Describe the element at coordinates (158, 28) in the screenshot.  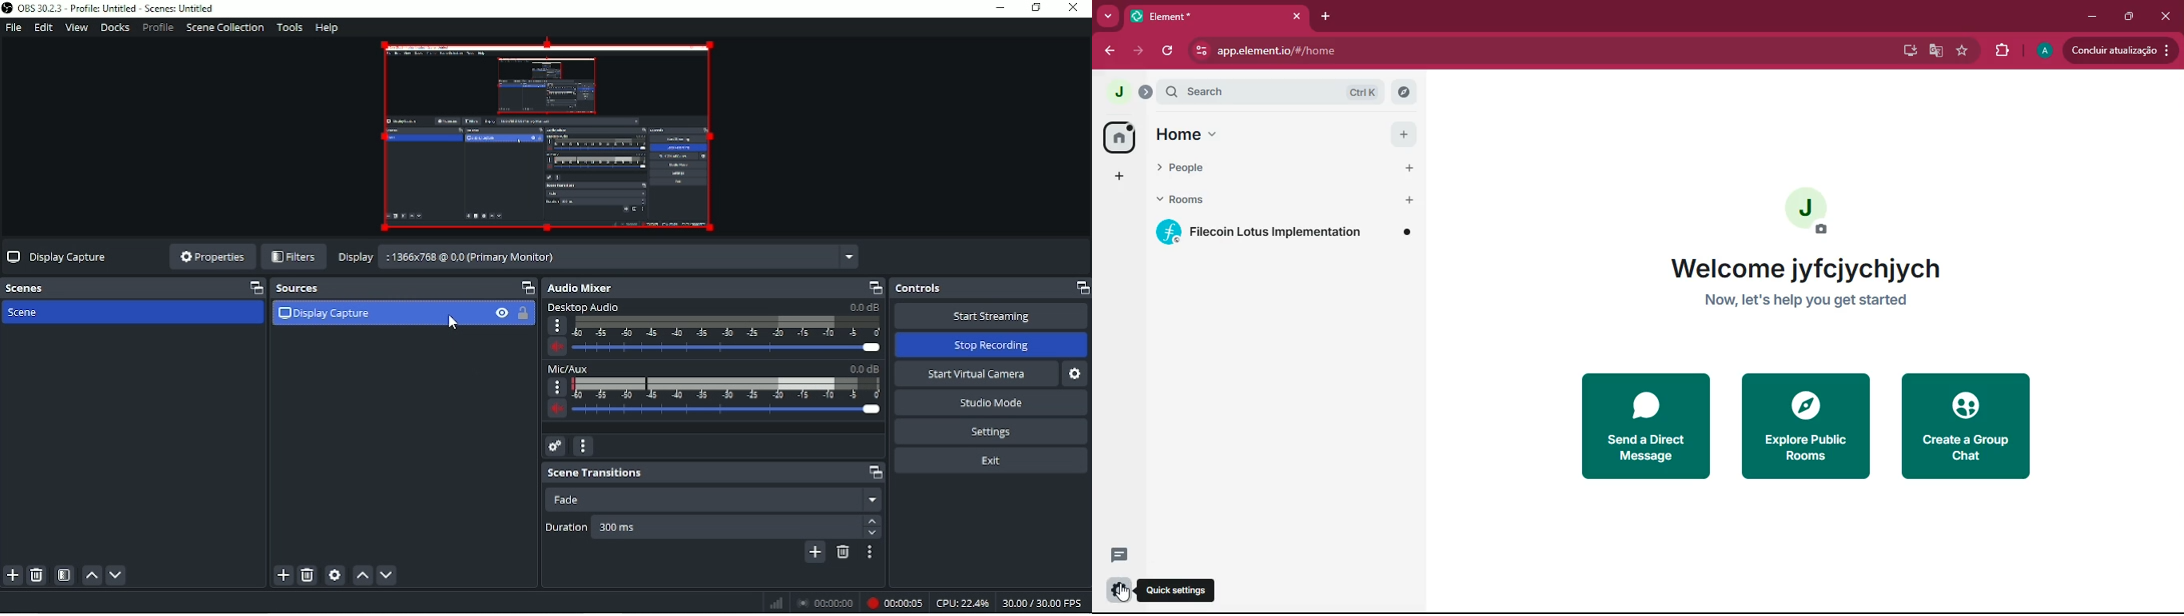
I see `Profile` at that location.